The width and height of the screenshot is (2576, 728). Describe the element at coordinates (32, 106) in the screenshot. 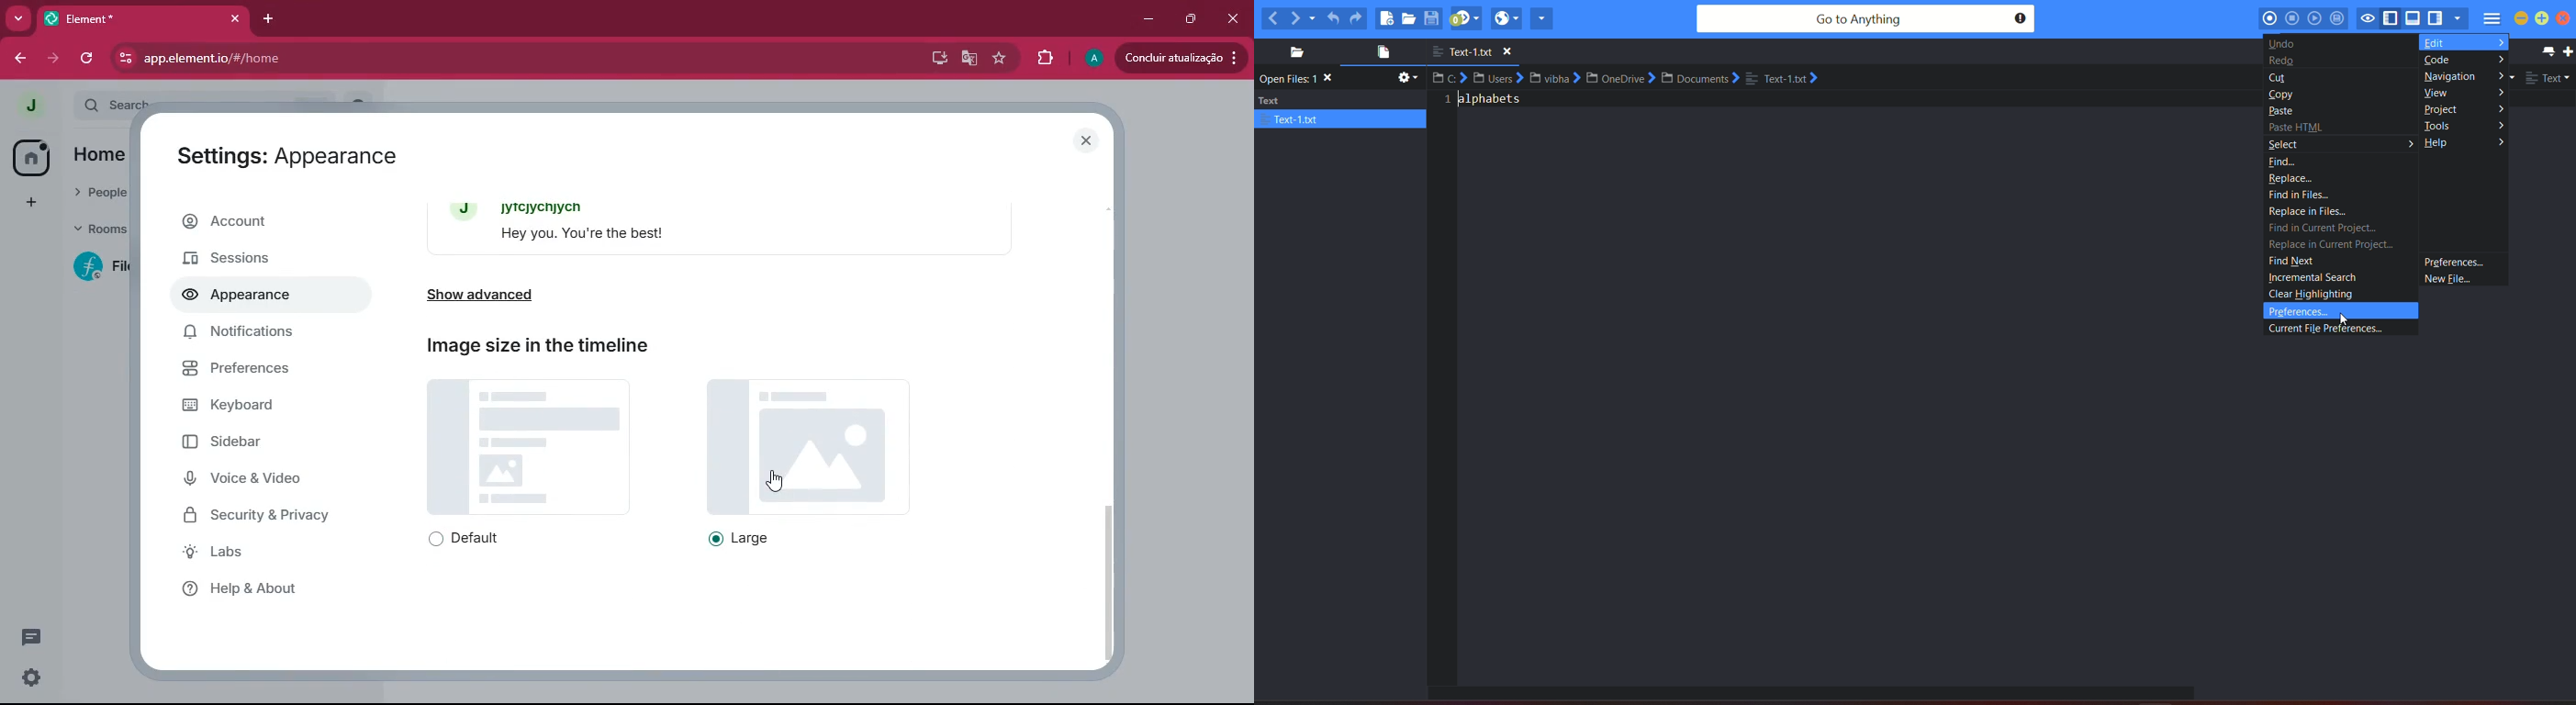

I see `profile` at that location.